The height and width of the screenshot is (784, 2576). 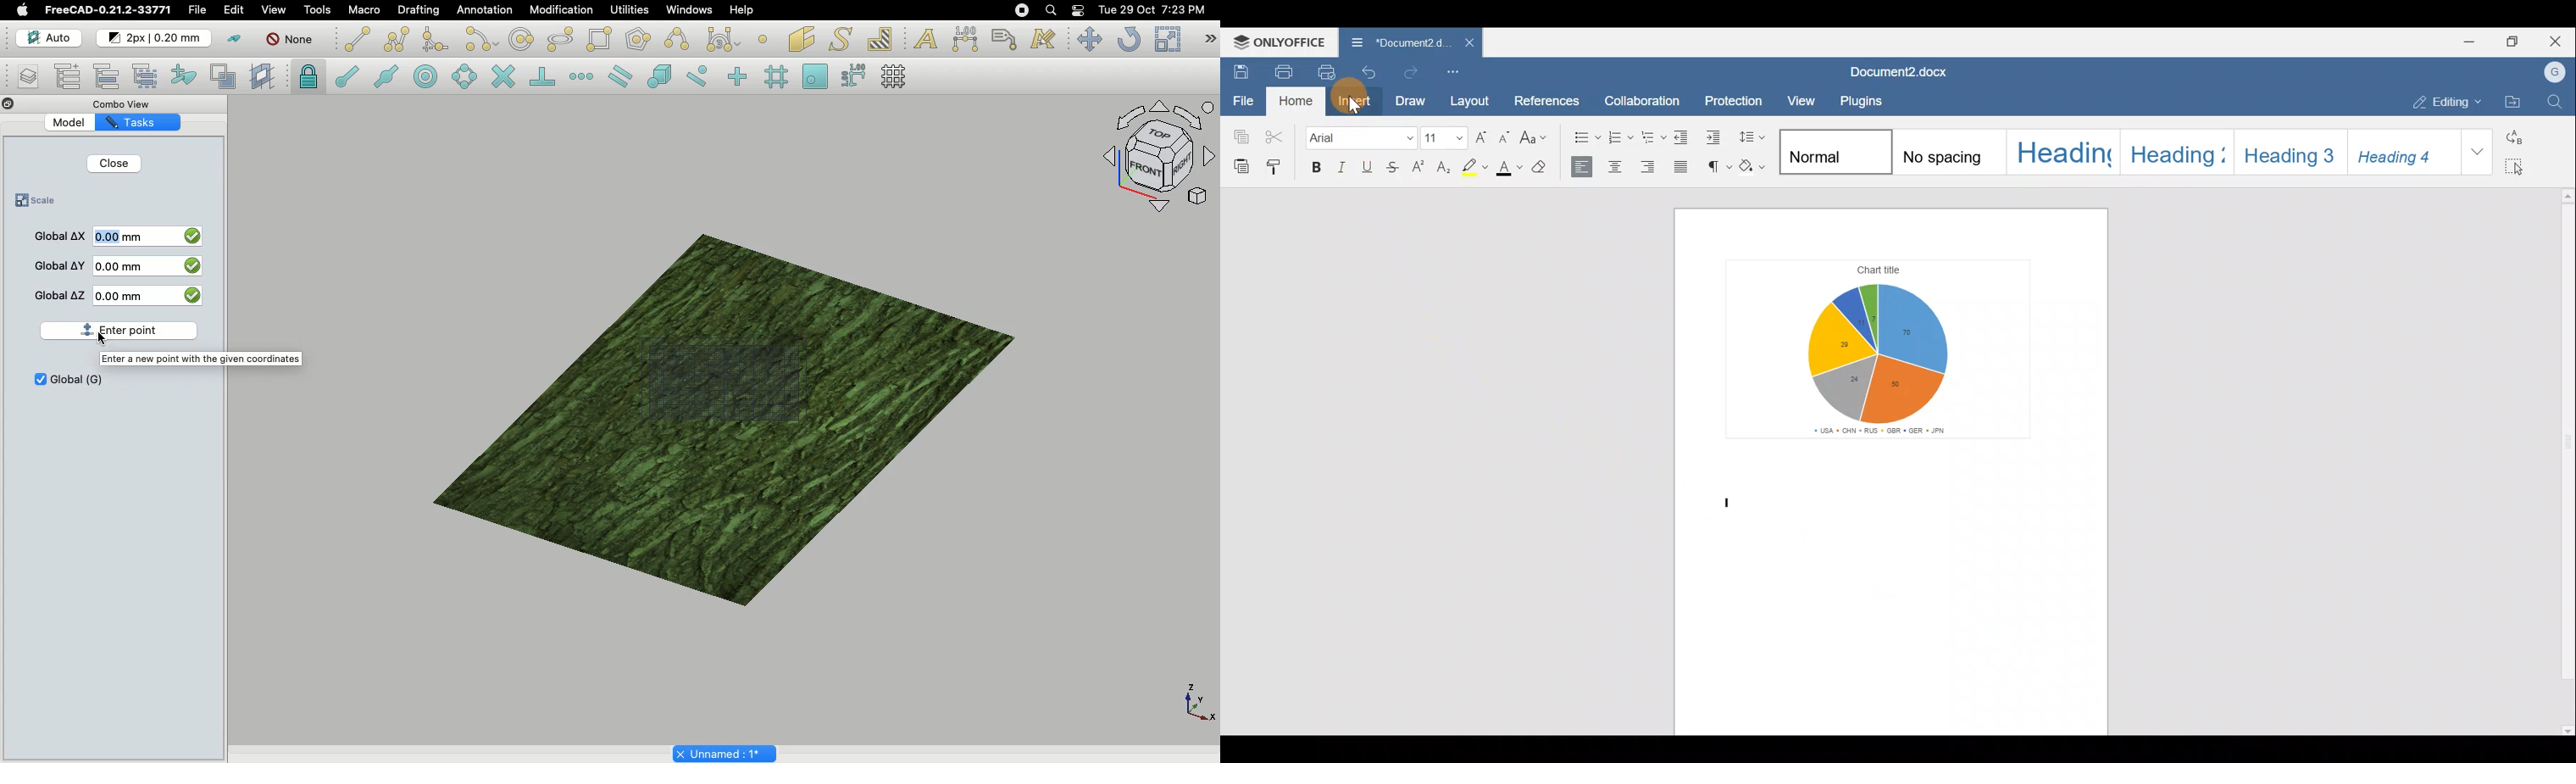 I want to click on Create working plane proxy, so click(x=264, y=78).